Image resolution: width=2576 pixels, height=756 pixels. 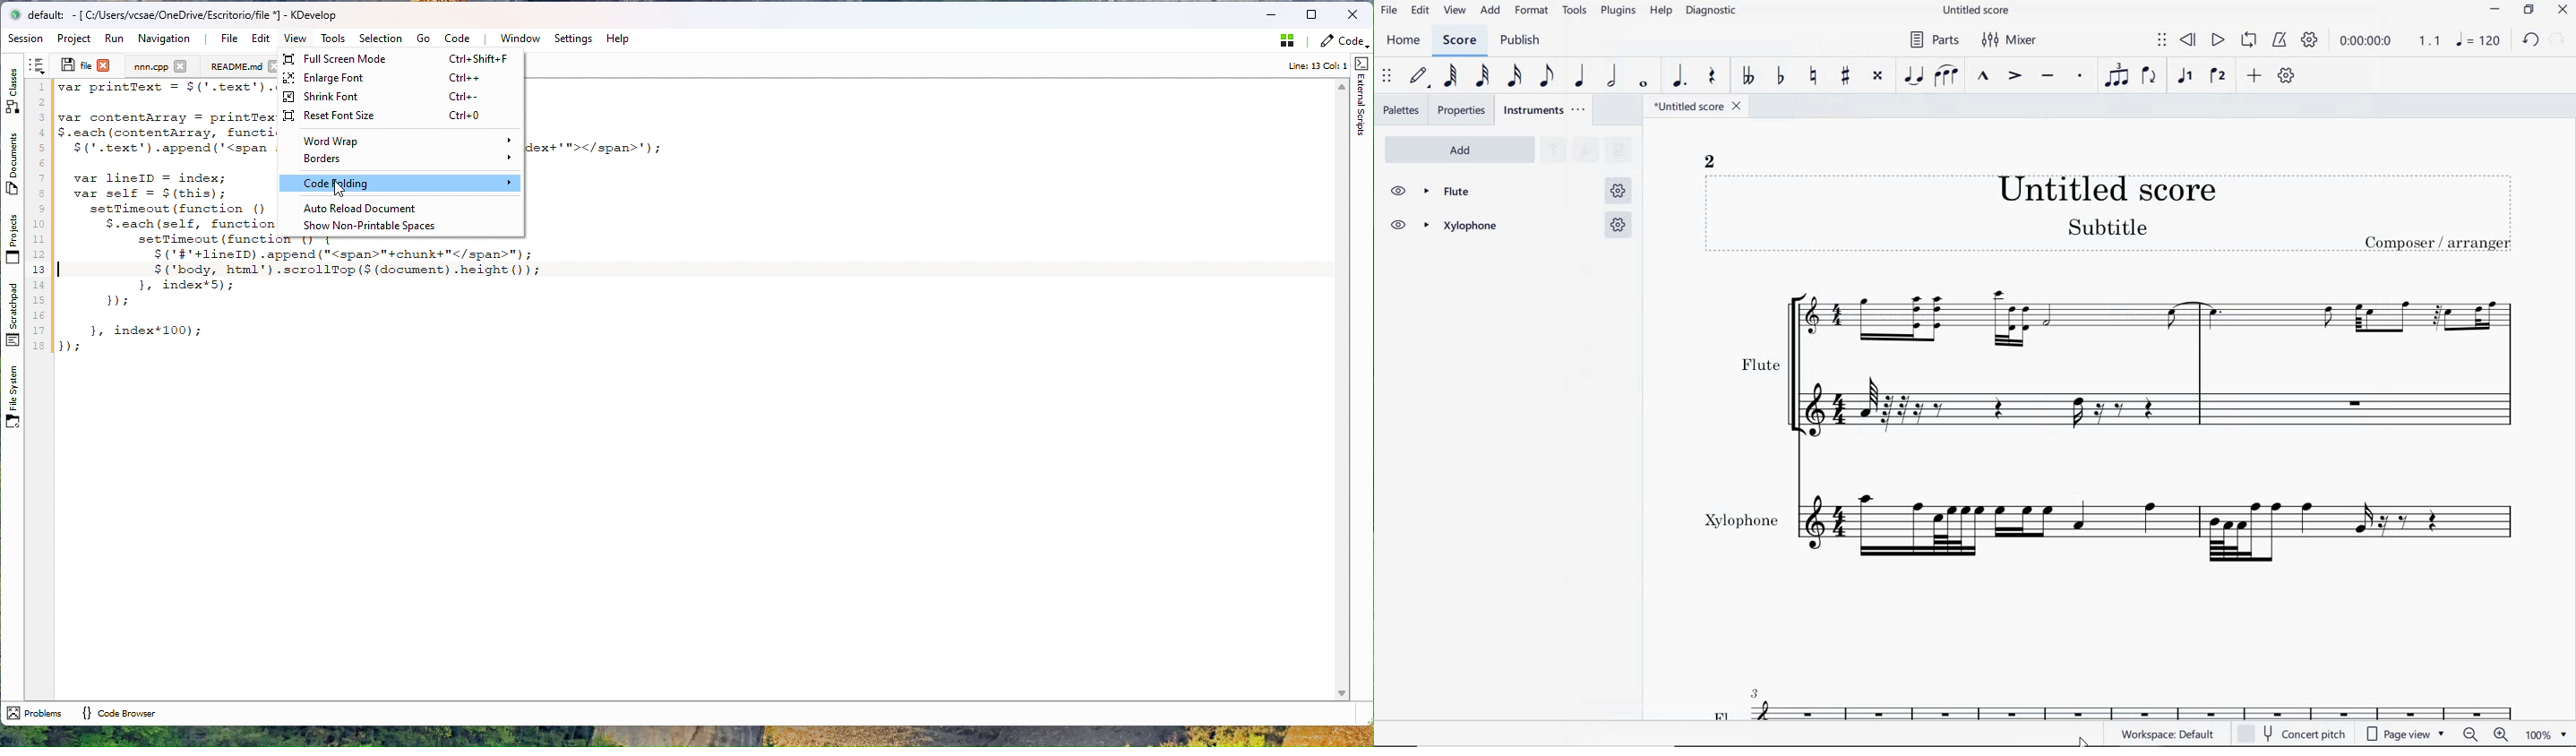 What do you see at coordinates (2162, 41) in the screenshot?
I see `SELECT TO MOVE` at bounding box center [2162, 41].